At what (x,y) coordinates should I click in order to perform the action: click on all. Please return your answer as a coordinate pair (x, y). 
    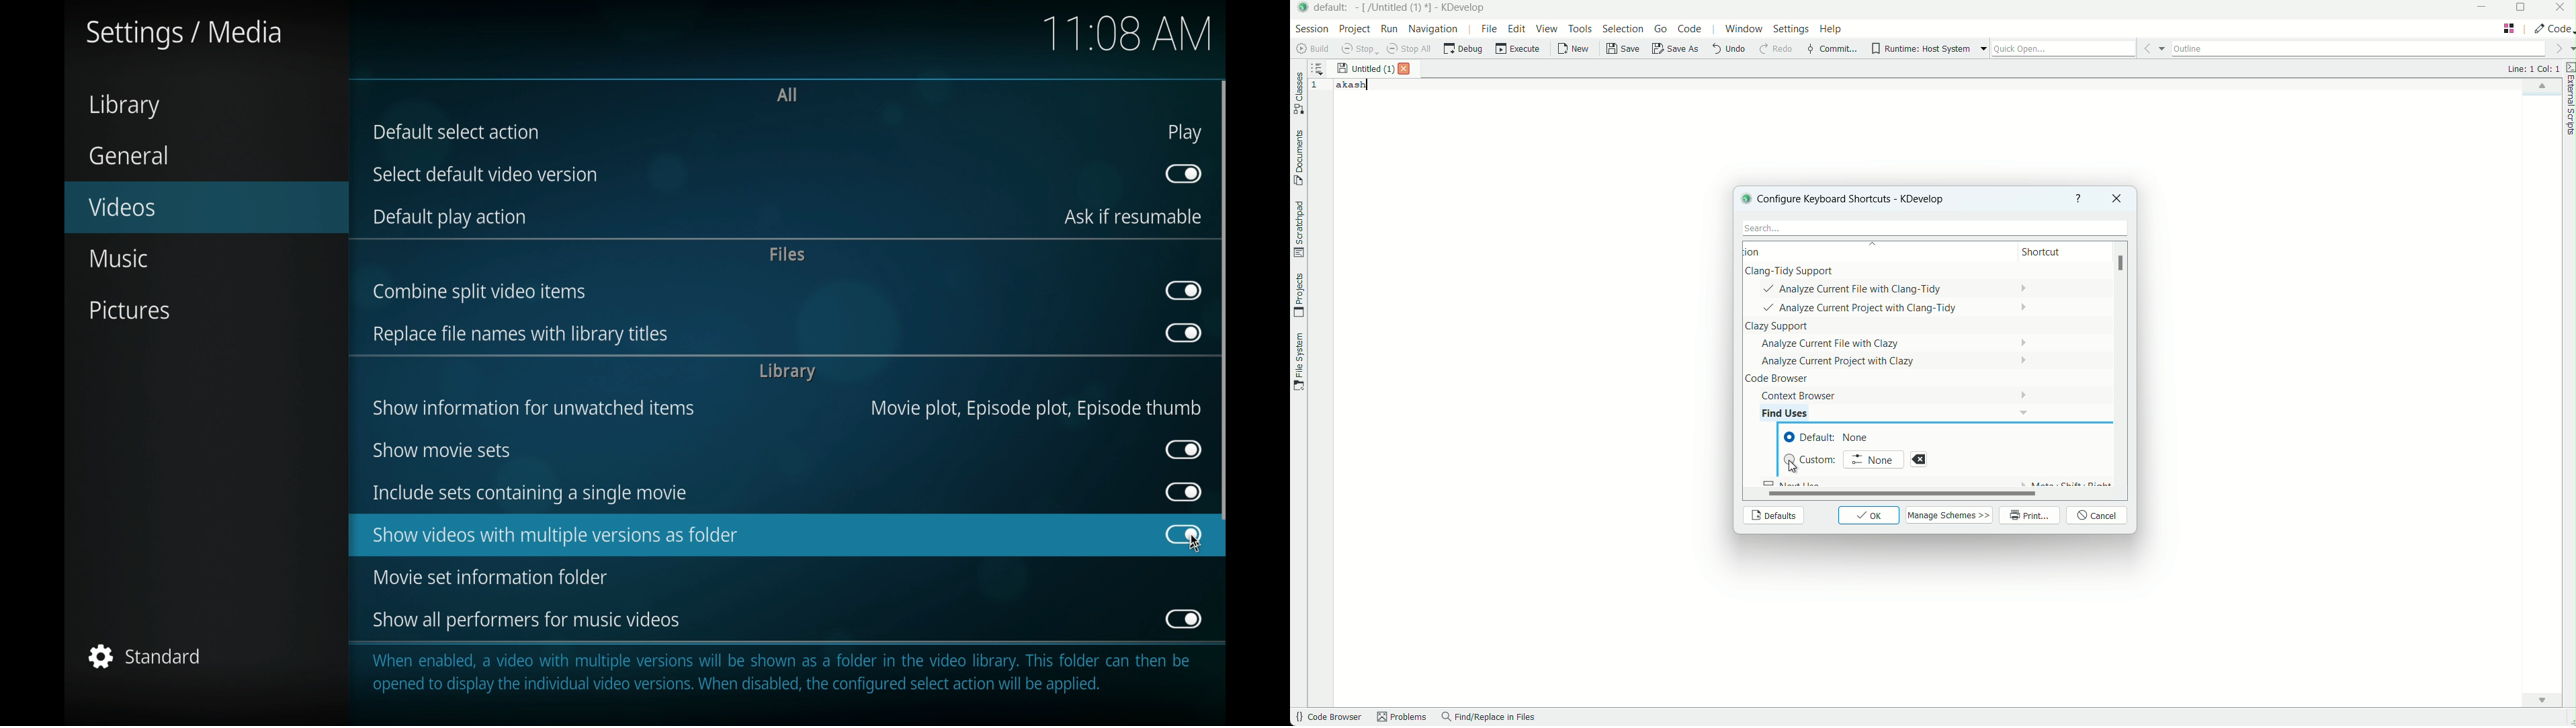
    Looking at the image, I should click on (789, 94).